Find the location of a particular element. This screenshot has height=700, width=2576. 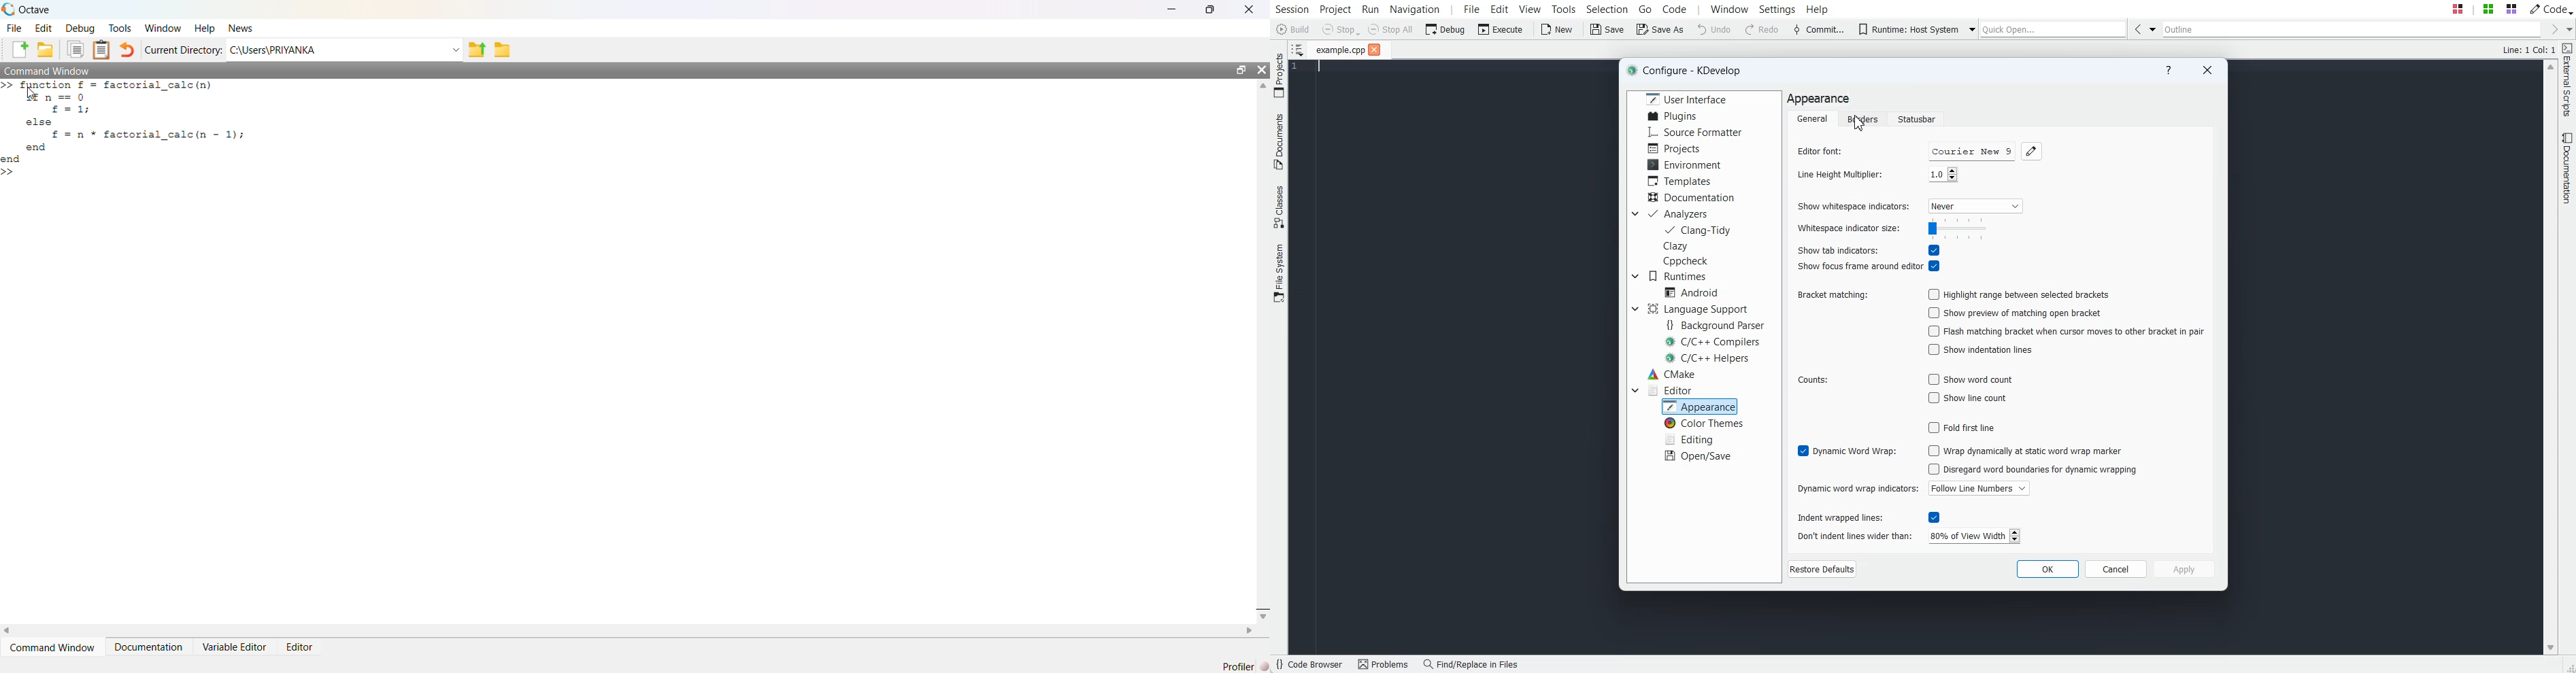

add folder is located at coordinates (46, 50).